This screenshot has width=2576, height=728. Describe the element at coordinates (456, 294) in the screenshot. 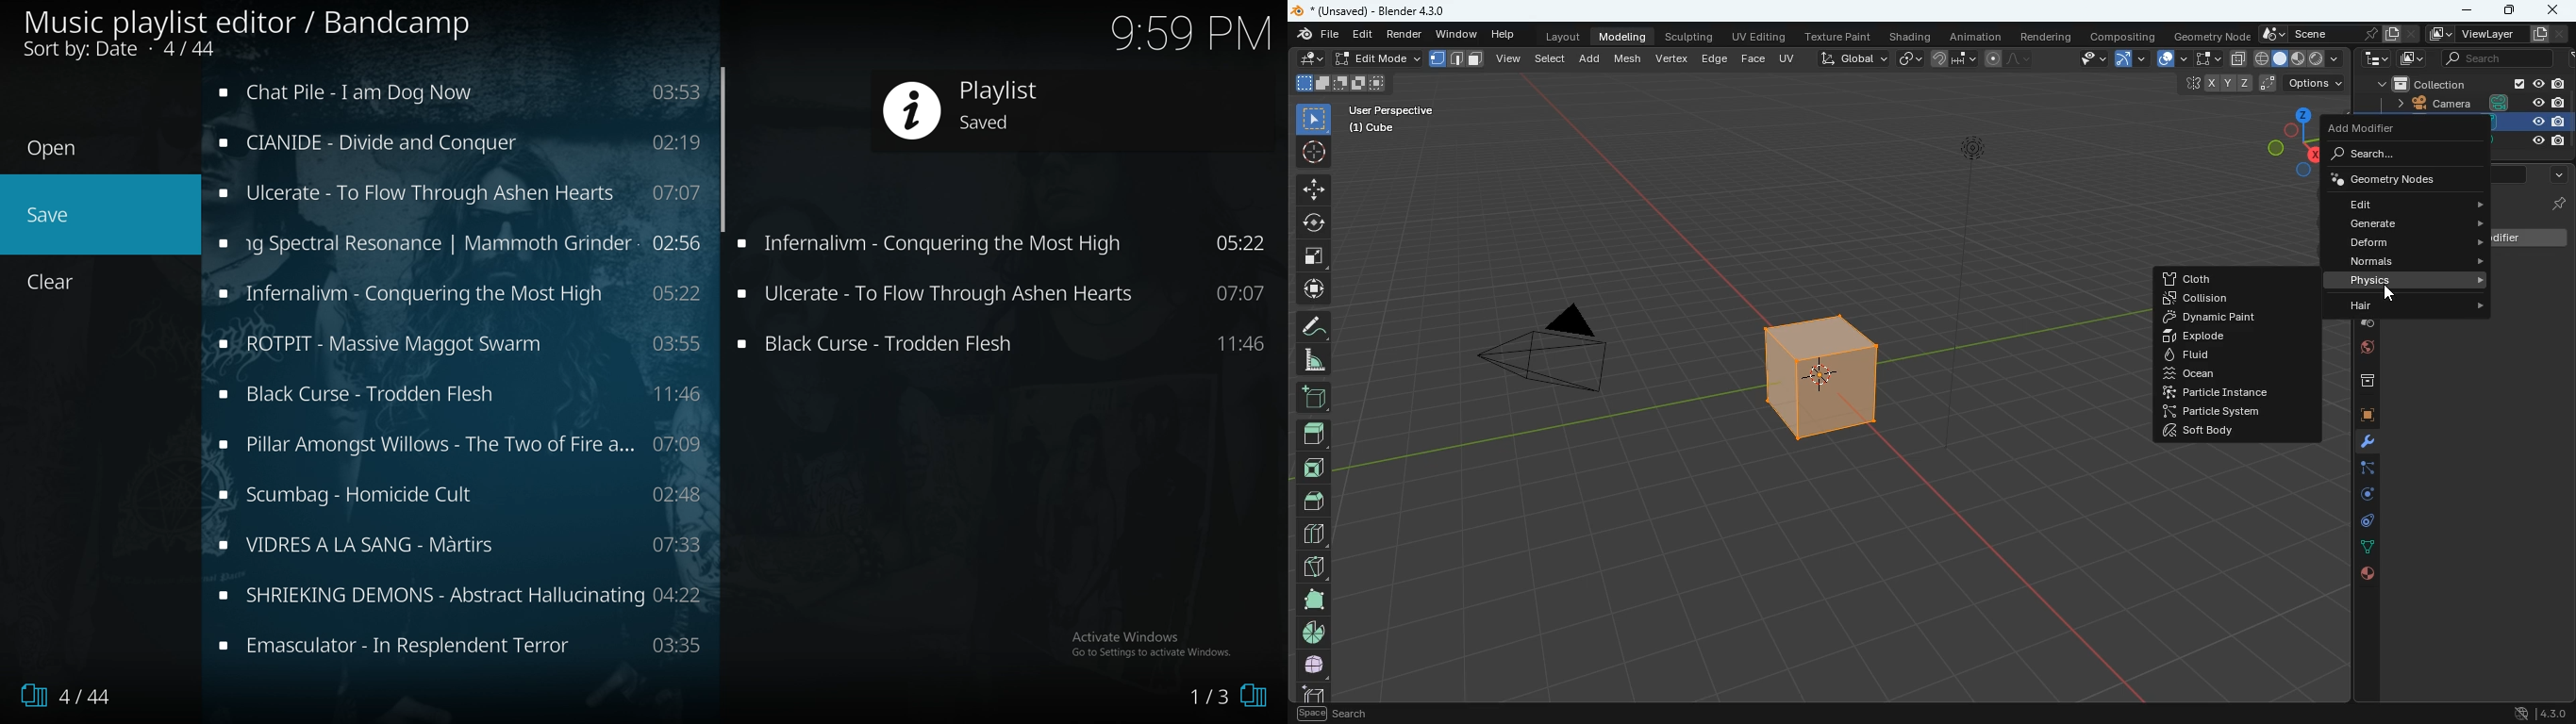

I see `music` at that location.